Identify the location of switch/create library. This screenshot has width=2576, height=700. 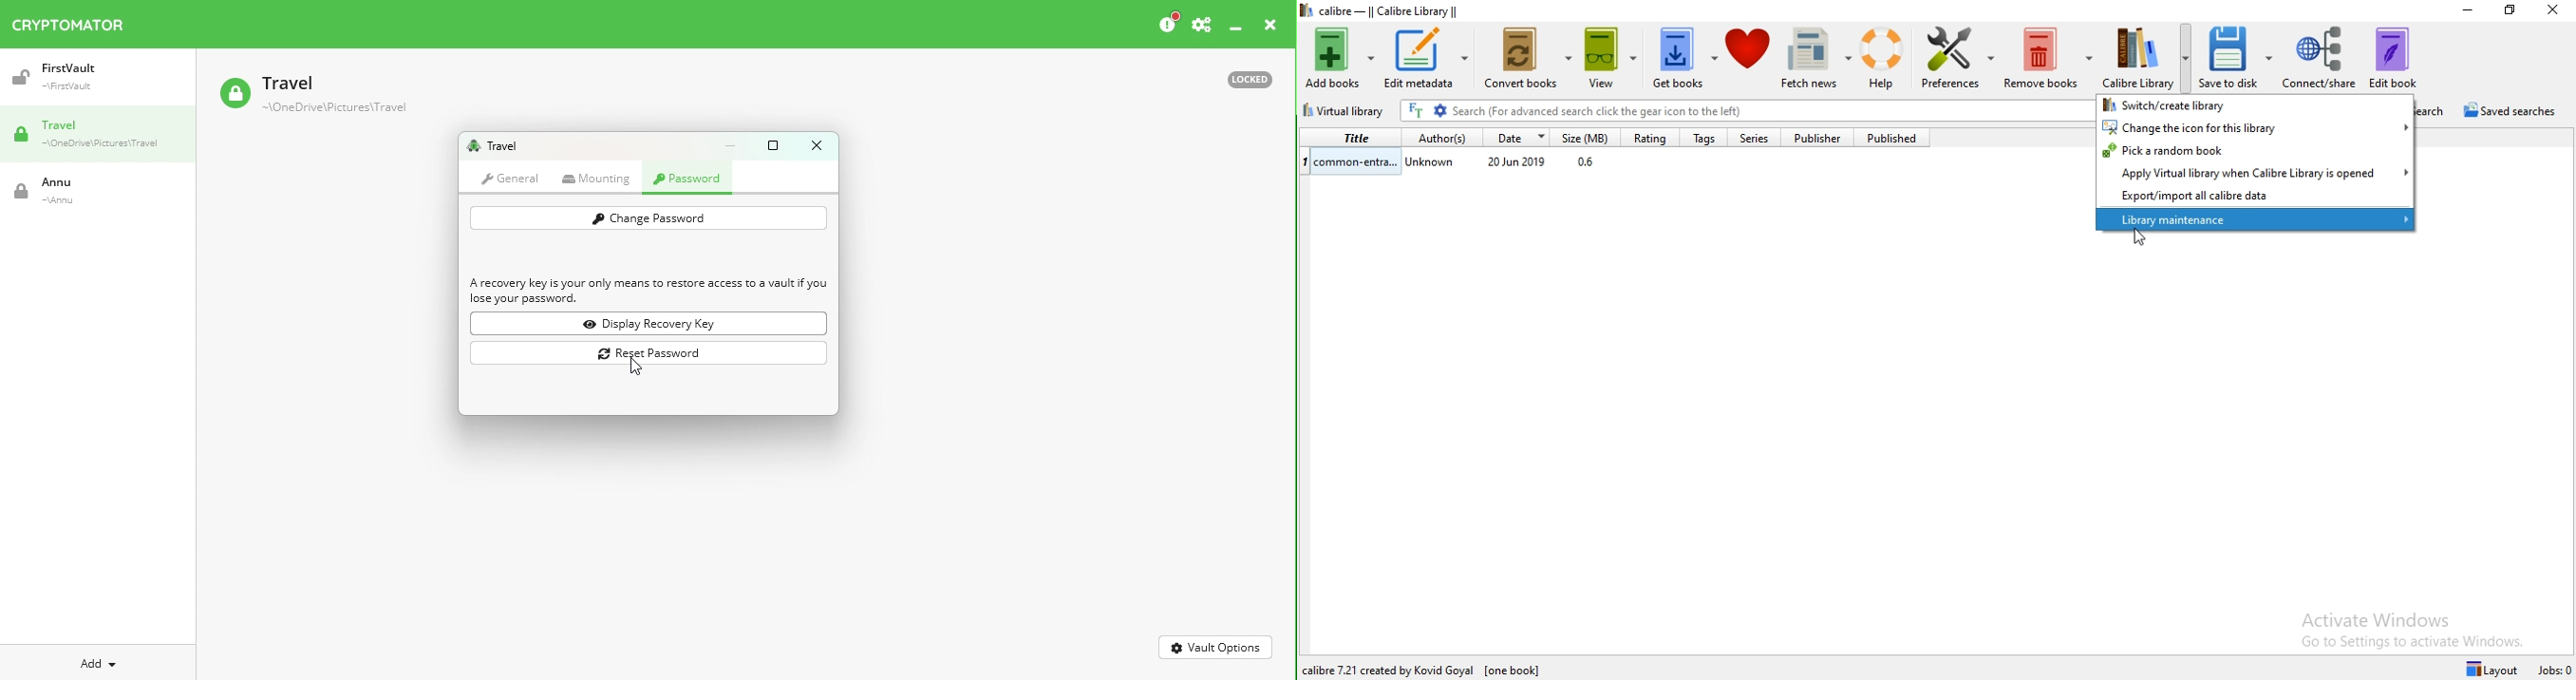
(2253, 104).